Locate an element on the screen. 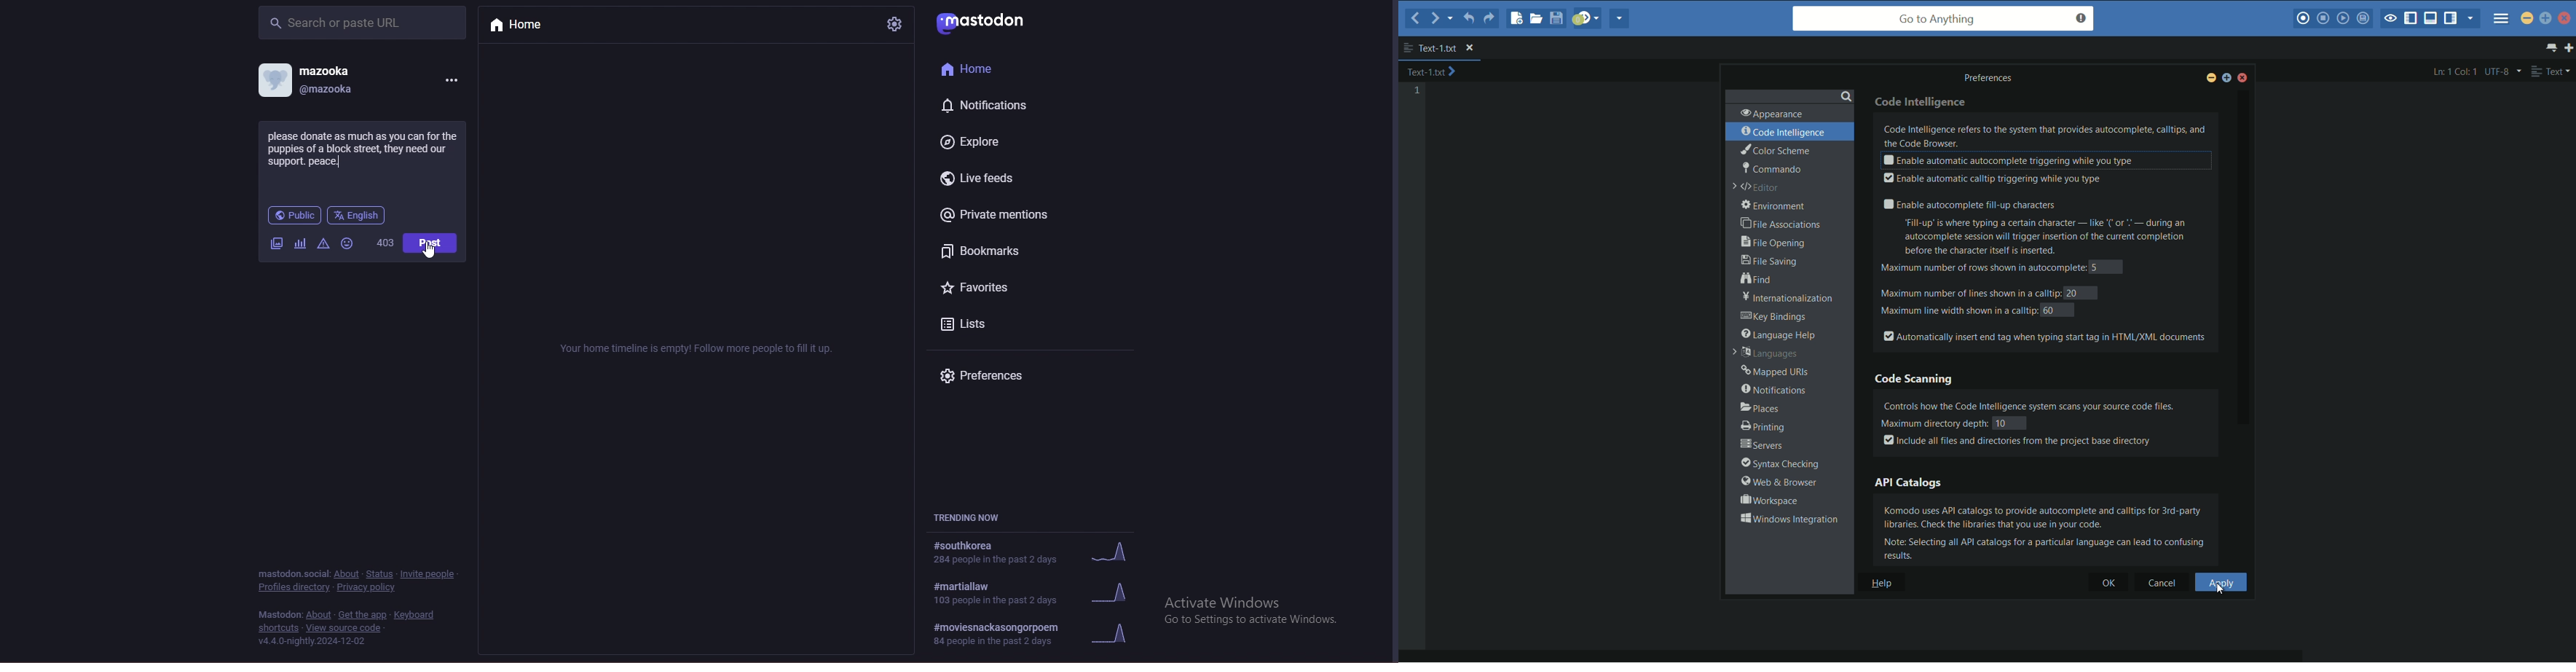 This screenshot has height=672, width=2576. redo is located at coordinates (1489, 20).